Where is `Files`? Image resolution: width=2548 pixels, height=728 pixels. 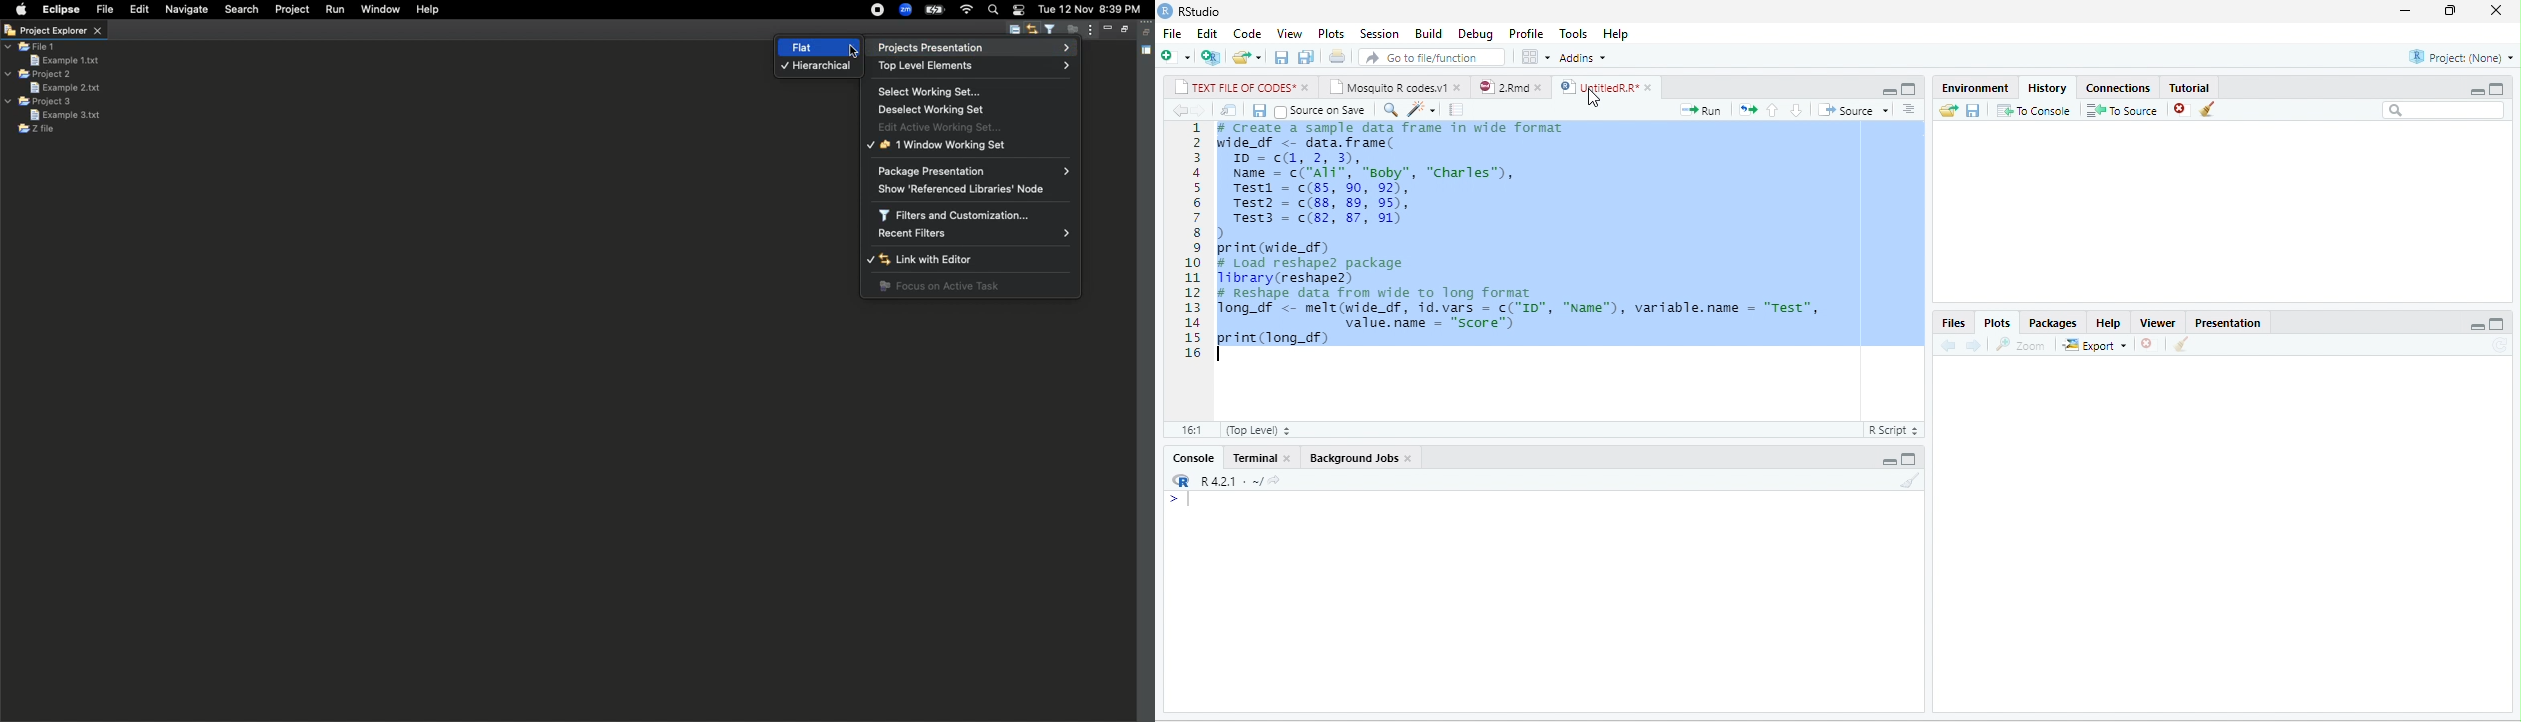
Files is located at coordinates (1953, 322).